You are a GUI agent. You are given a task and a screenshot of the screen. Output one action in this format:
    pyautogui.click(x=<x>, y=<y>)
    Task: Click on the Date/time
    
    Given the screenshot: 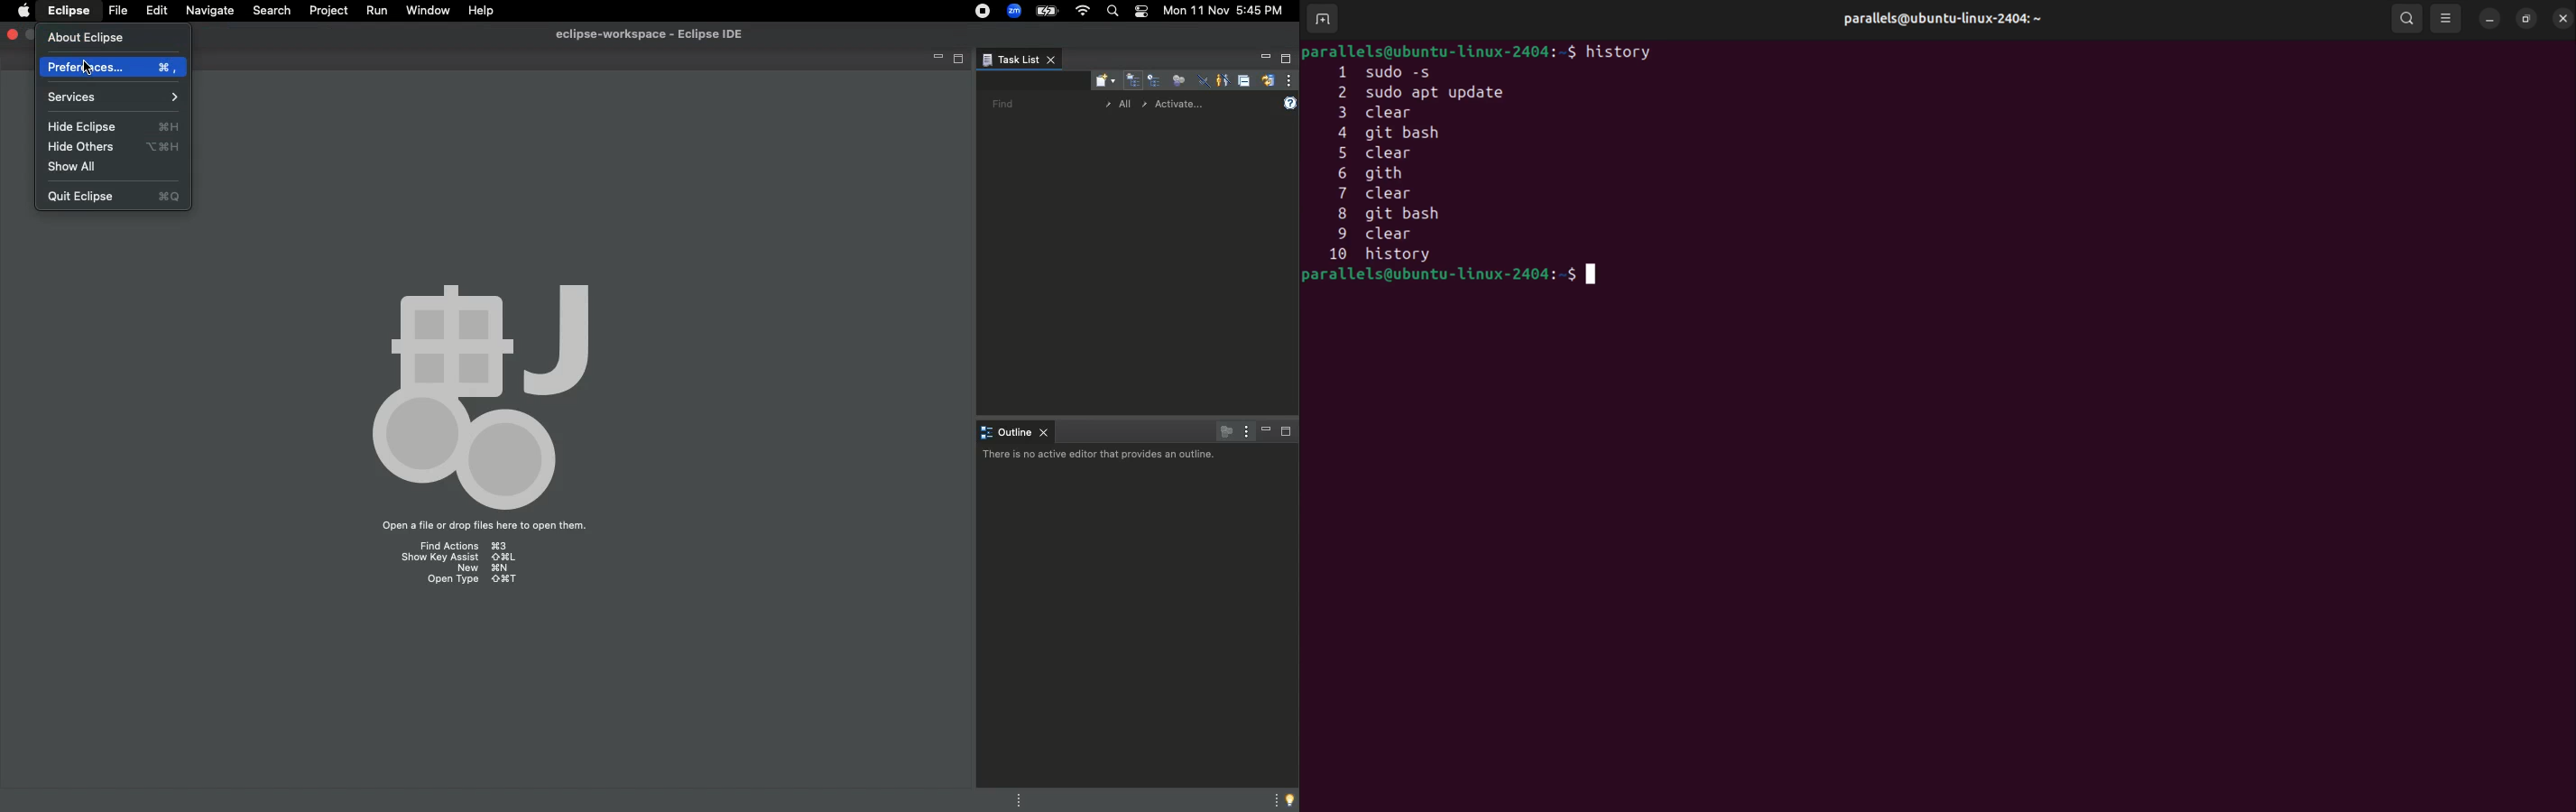 What is the action you would take?
    pyautogui.click(x=1229, y=11)
    